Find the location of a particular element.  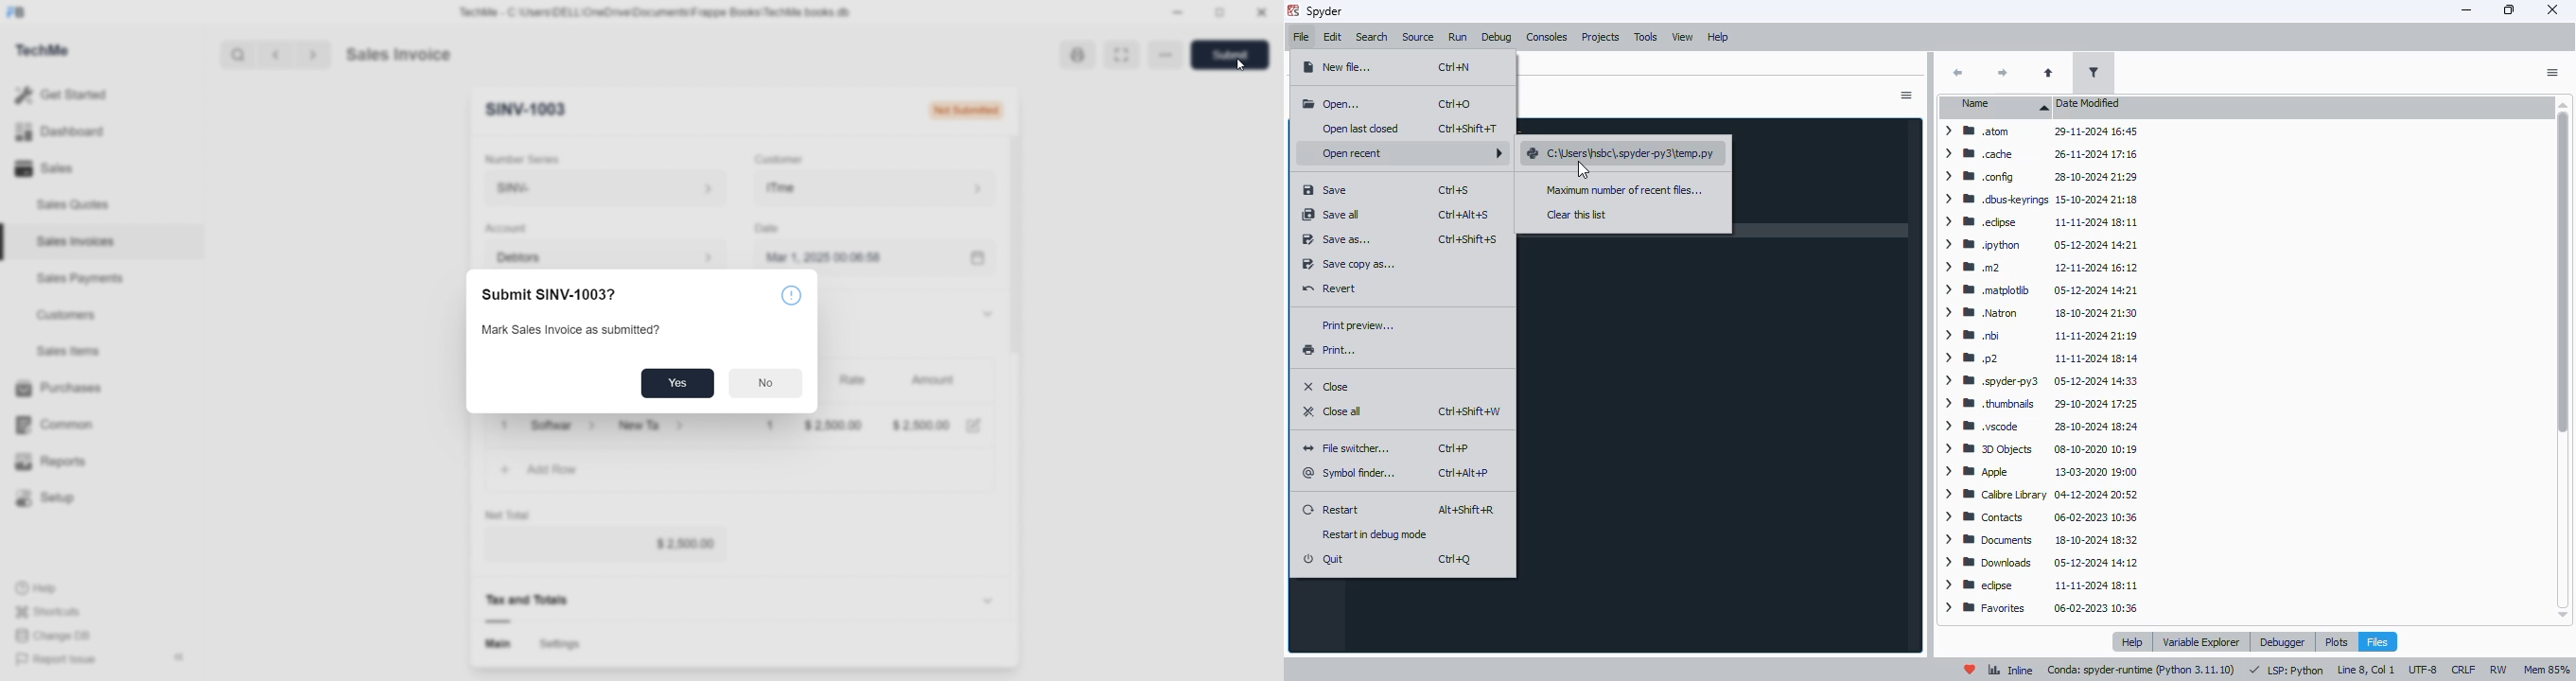

Submit SINV-1003? is located at coordinates (555, 296).